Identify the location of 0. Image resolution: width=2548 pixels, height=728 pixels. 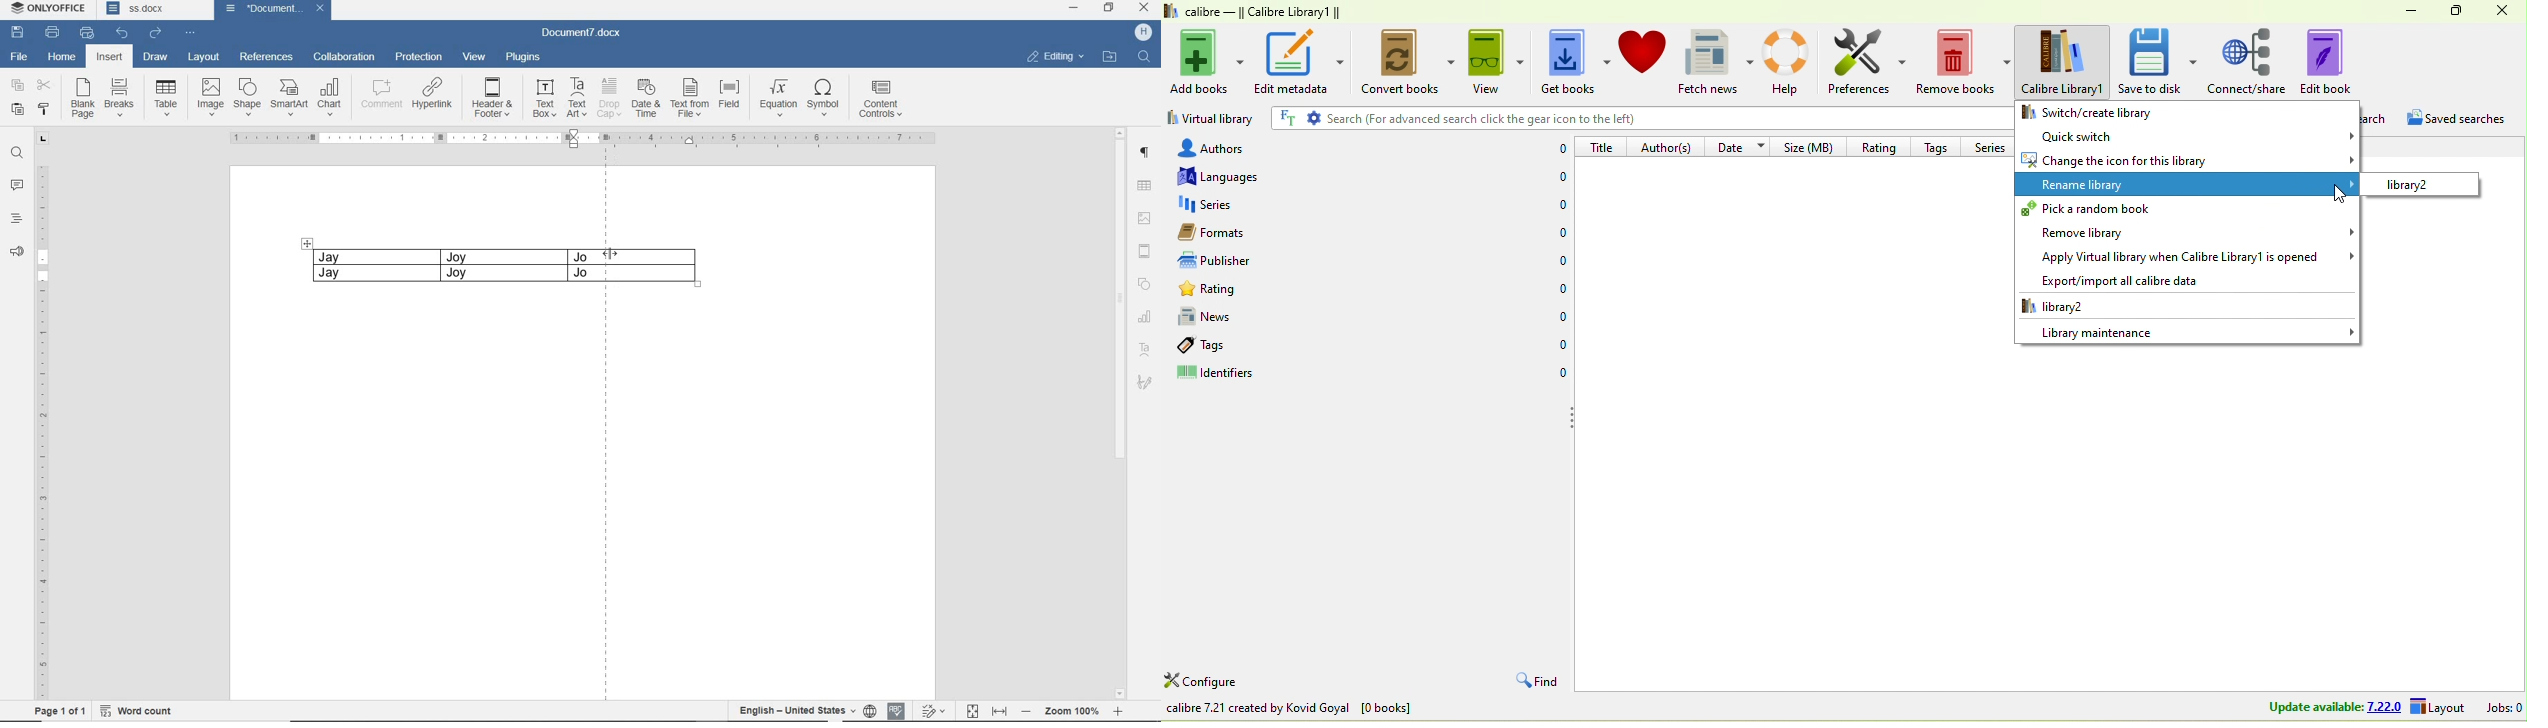
(1556, 260).